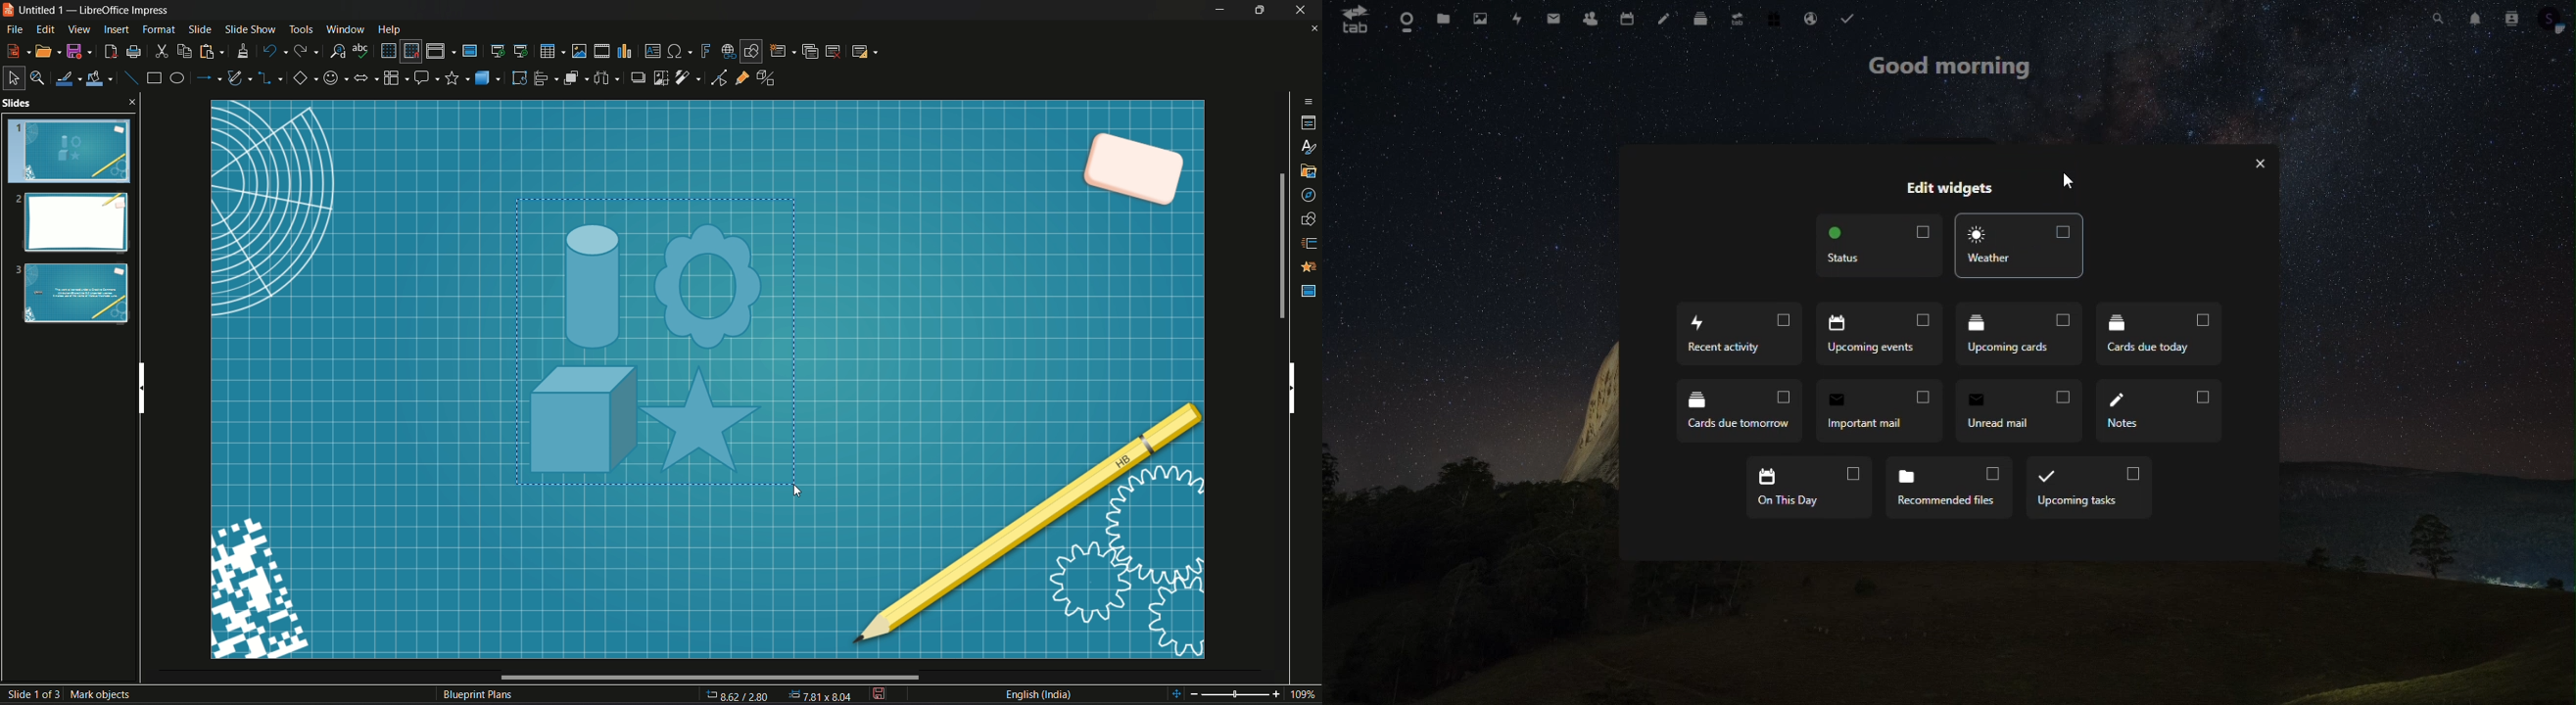 Image resolution: width=2576 pixels, height=728 pixels. Describe the element at coordinates (705, 50) in the screenshot. I see `insert fontwork text` at that location.